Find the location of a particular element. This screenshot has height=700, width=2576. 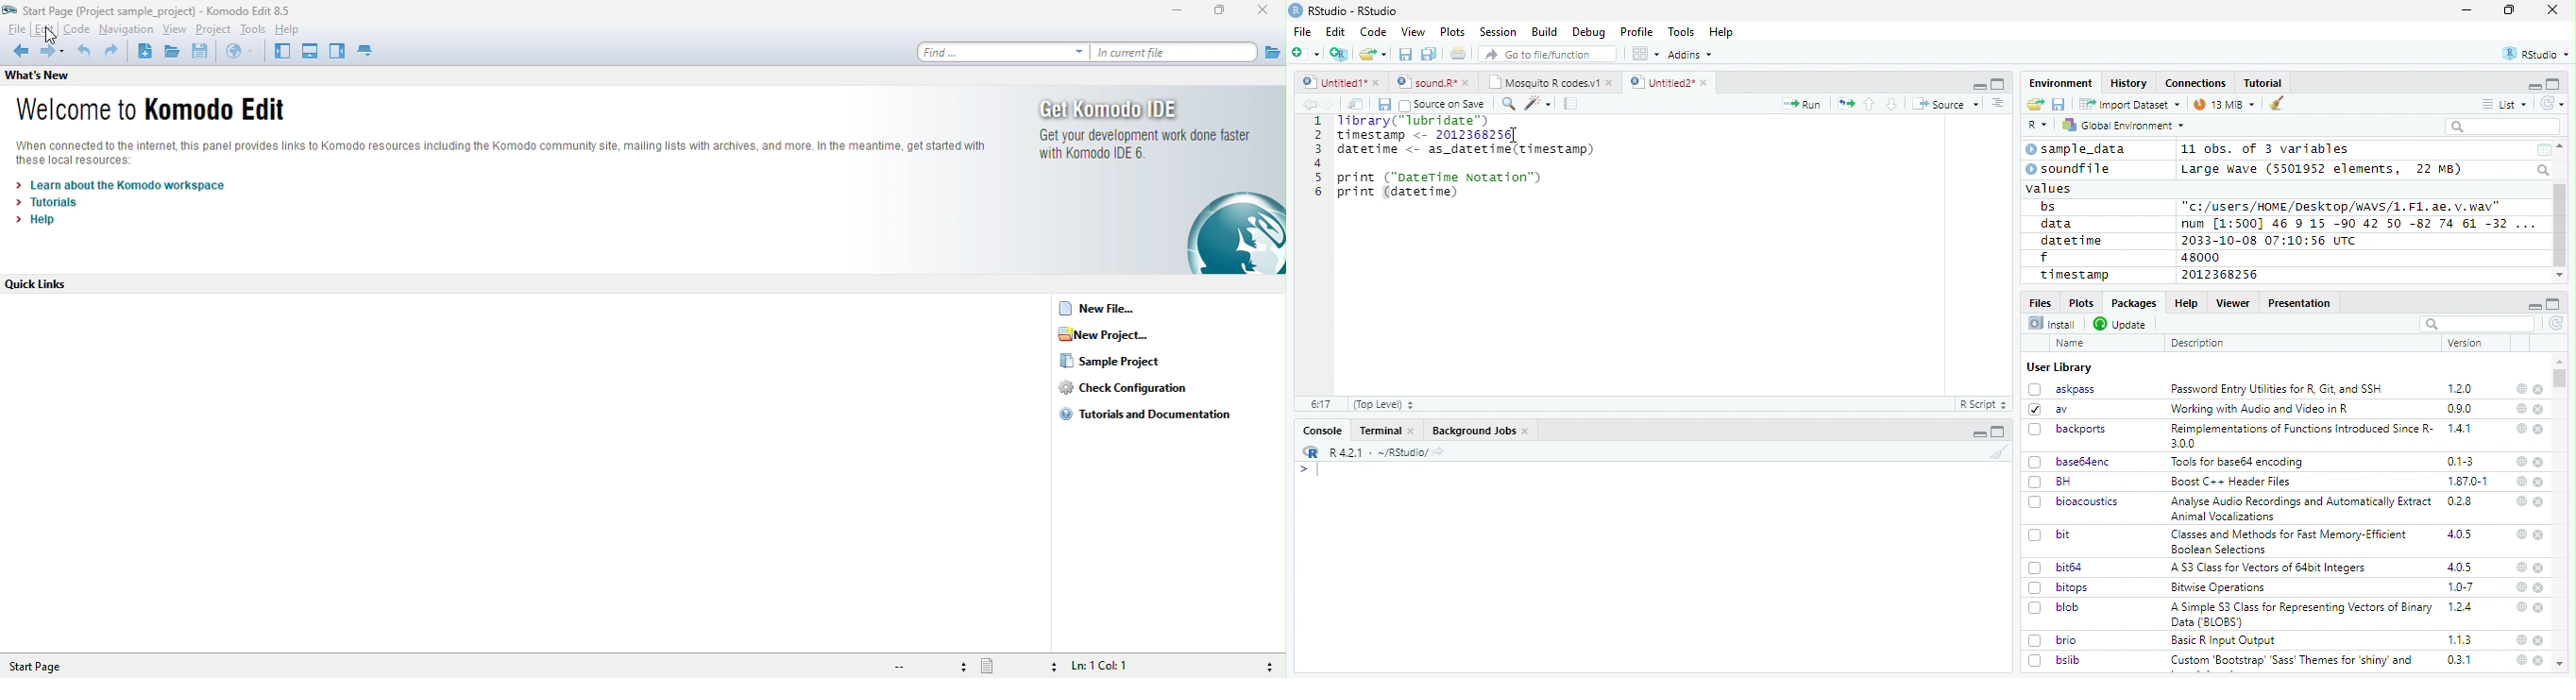

(Classes and Methods for Fast Memory-Efficient
Boolean Selections is located at coordinates (2291, 541).